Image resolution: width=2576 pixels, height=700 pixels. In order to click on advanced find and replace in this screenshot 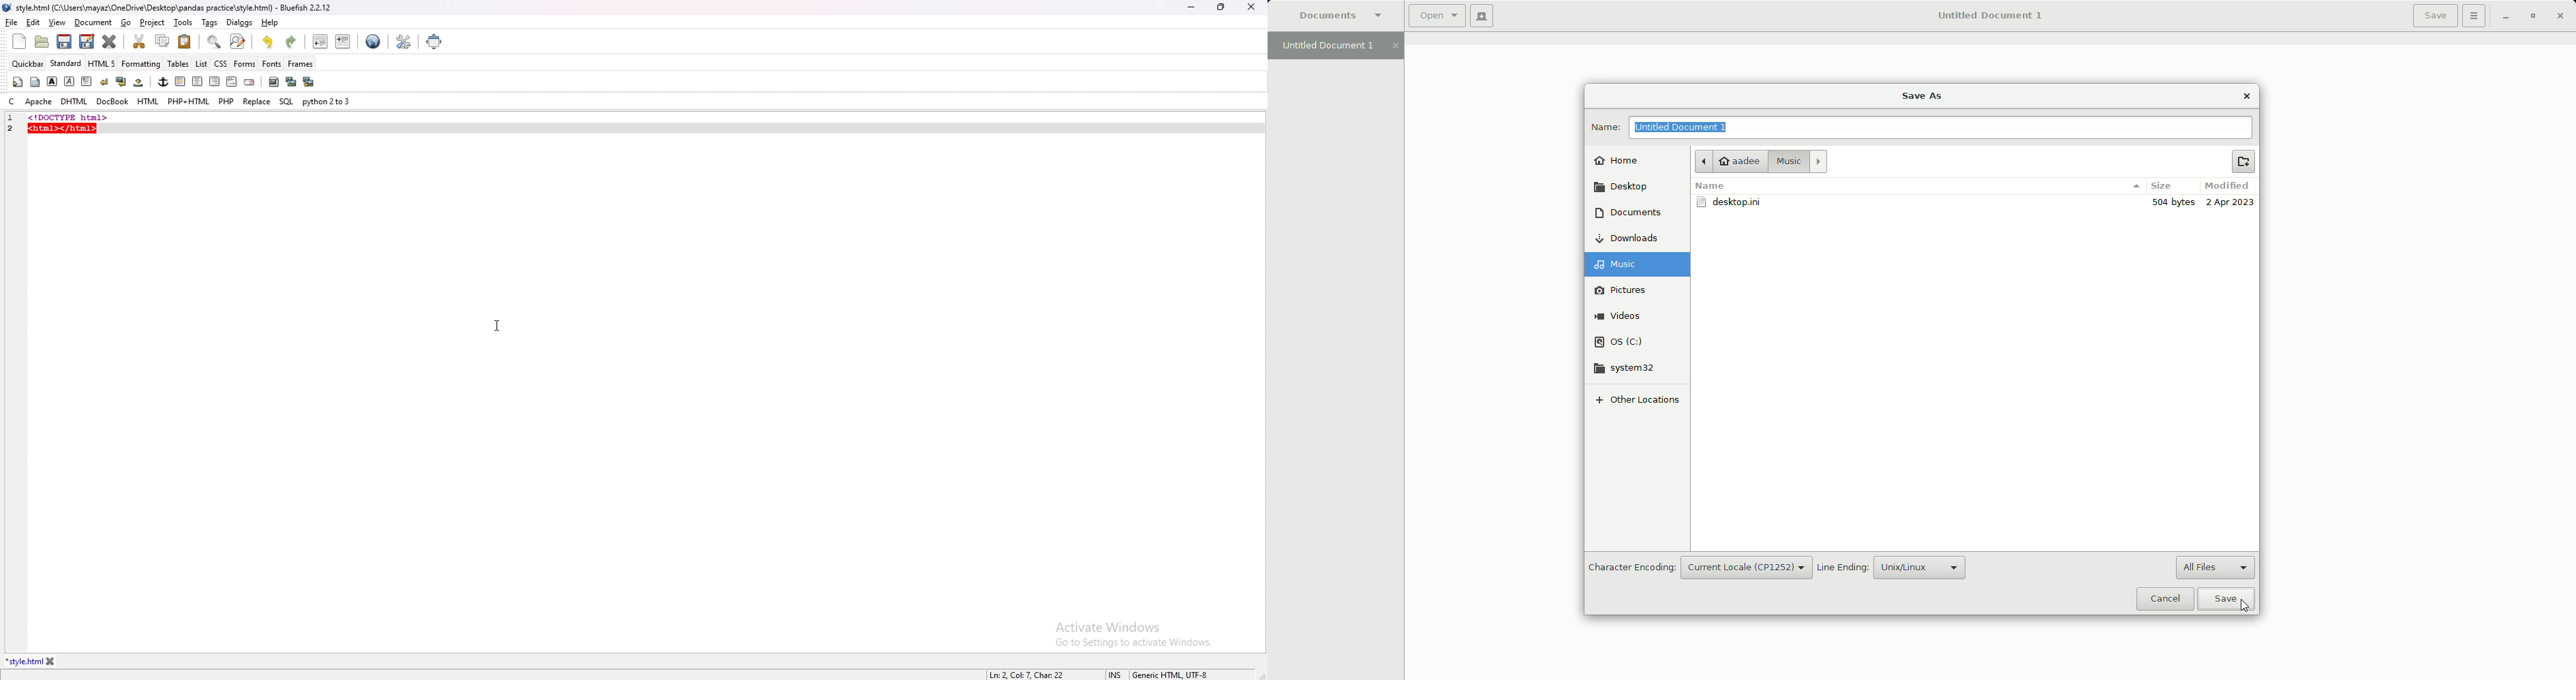, I will do `click(237, 41)`.